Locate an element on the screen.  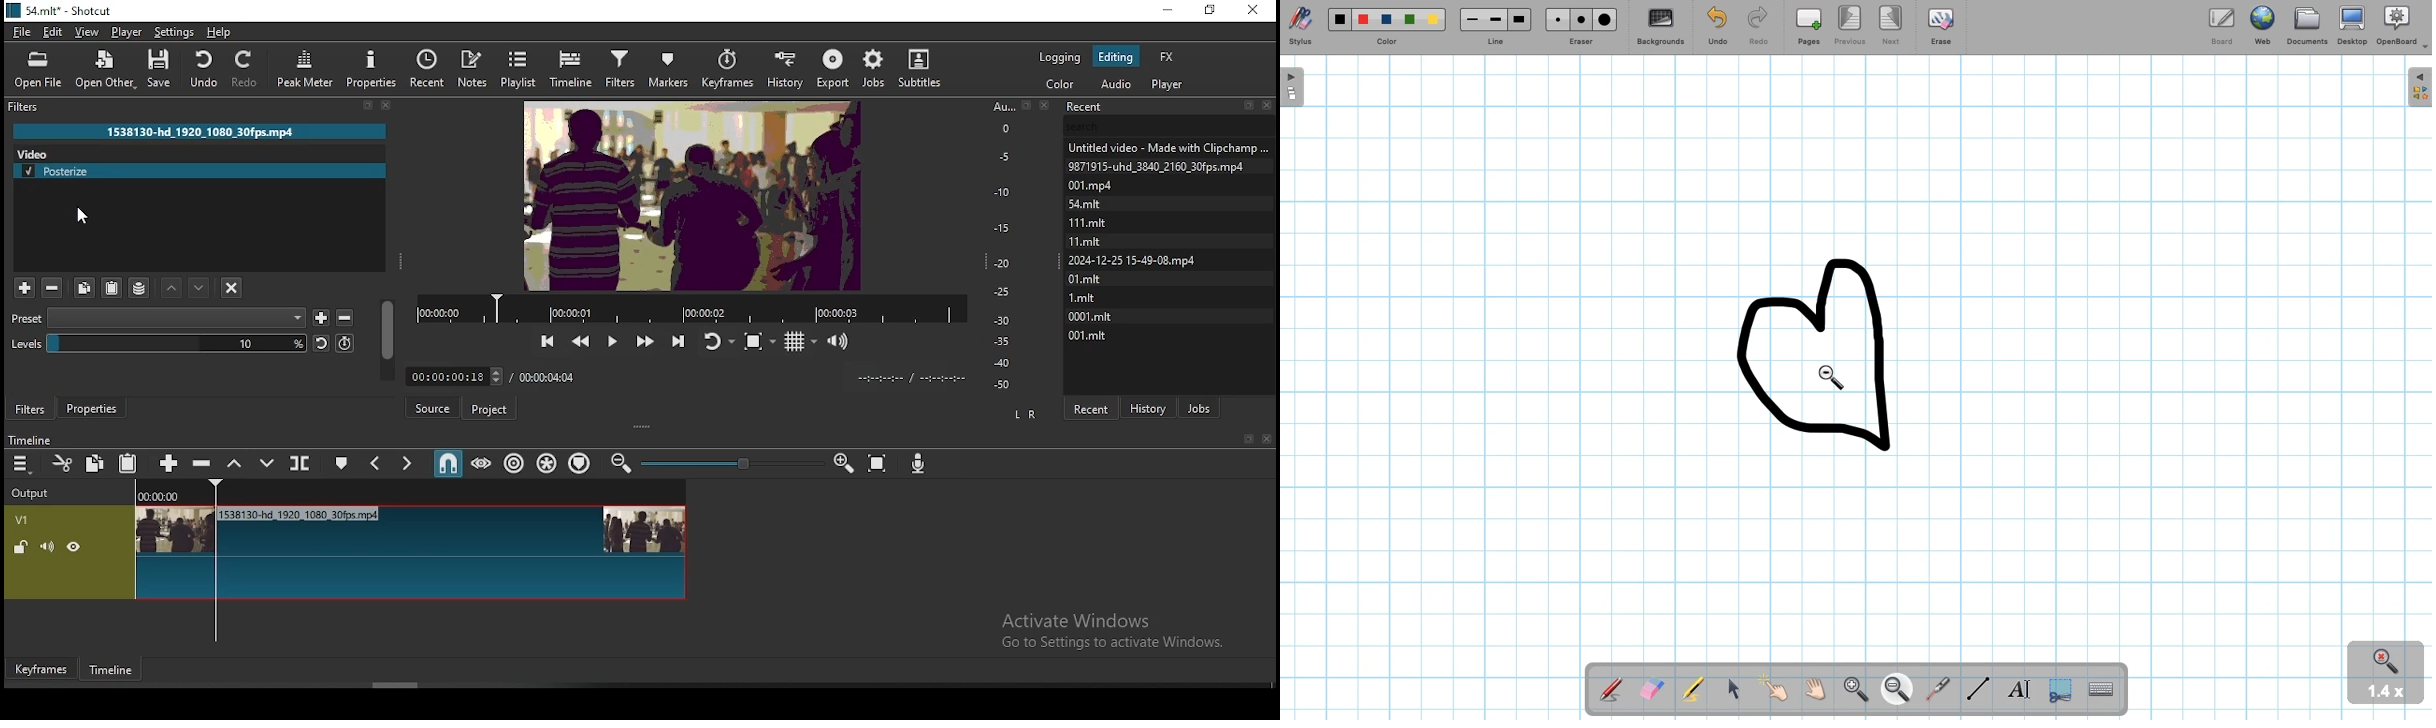
zoom timeline to fit is located at coordinates (871, 463).